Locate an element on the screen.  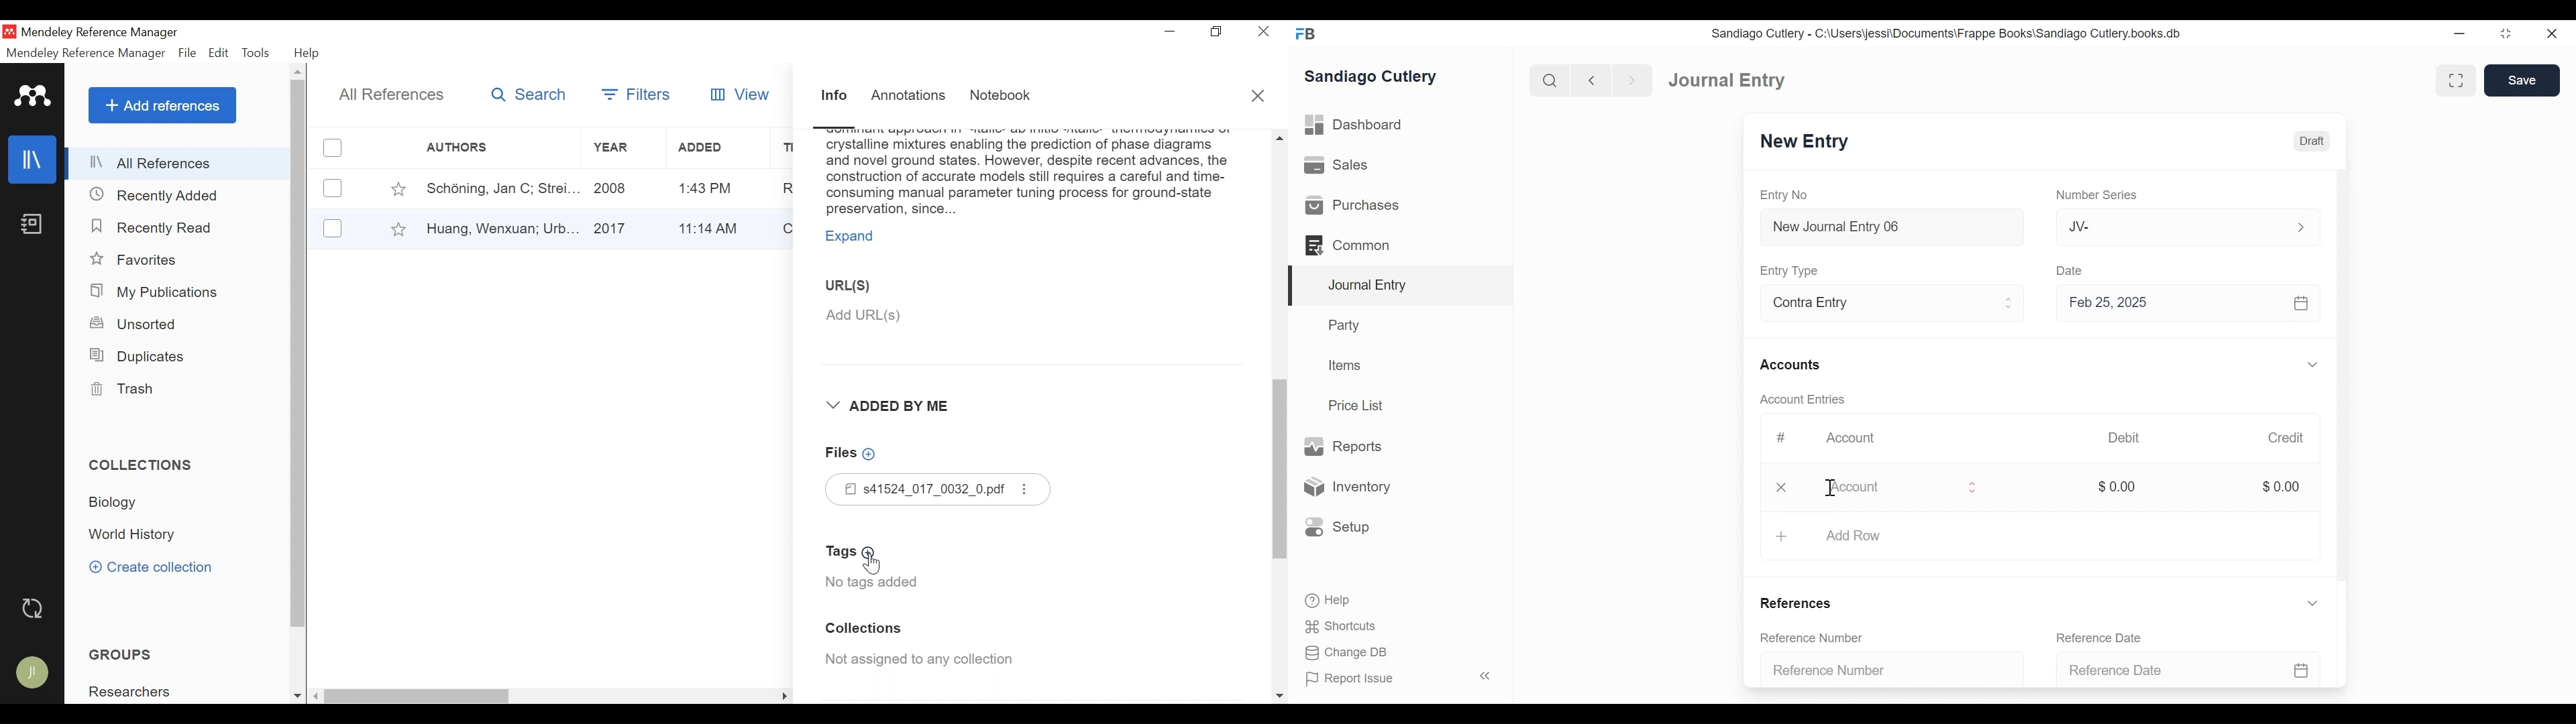
No tags added is located at coordinates (935, 584).